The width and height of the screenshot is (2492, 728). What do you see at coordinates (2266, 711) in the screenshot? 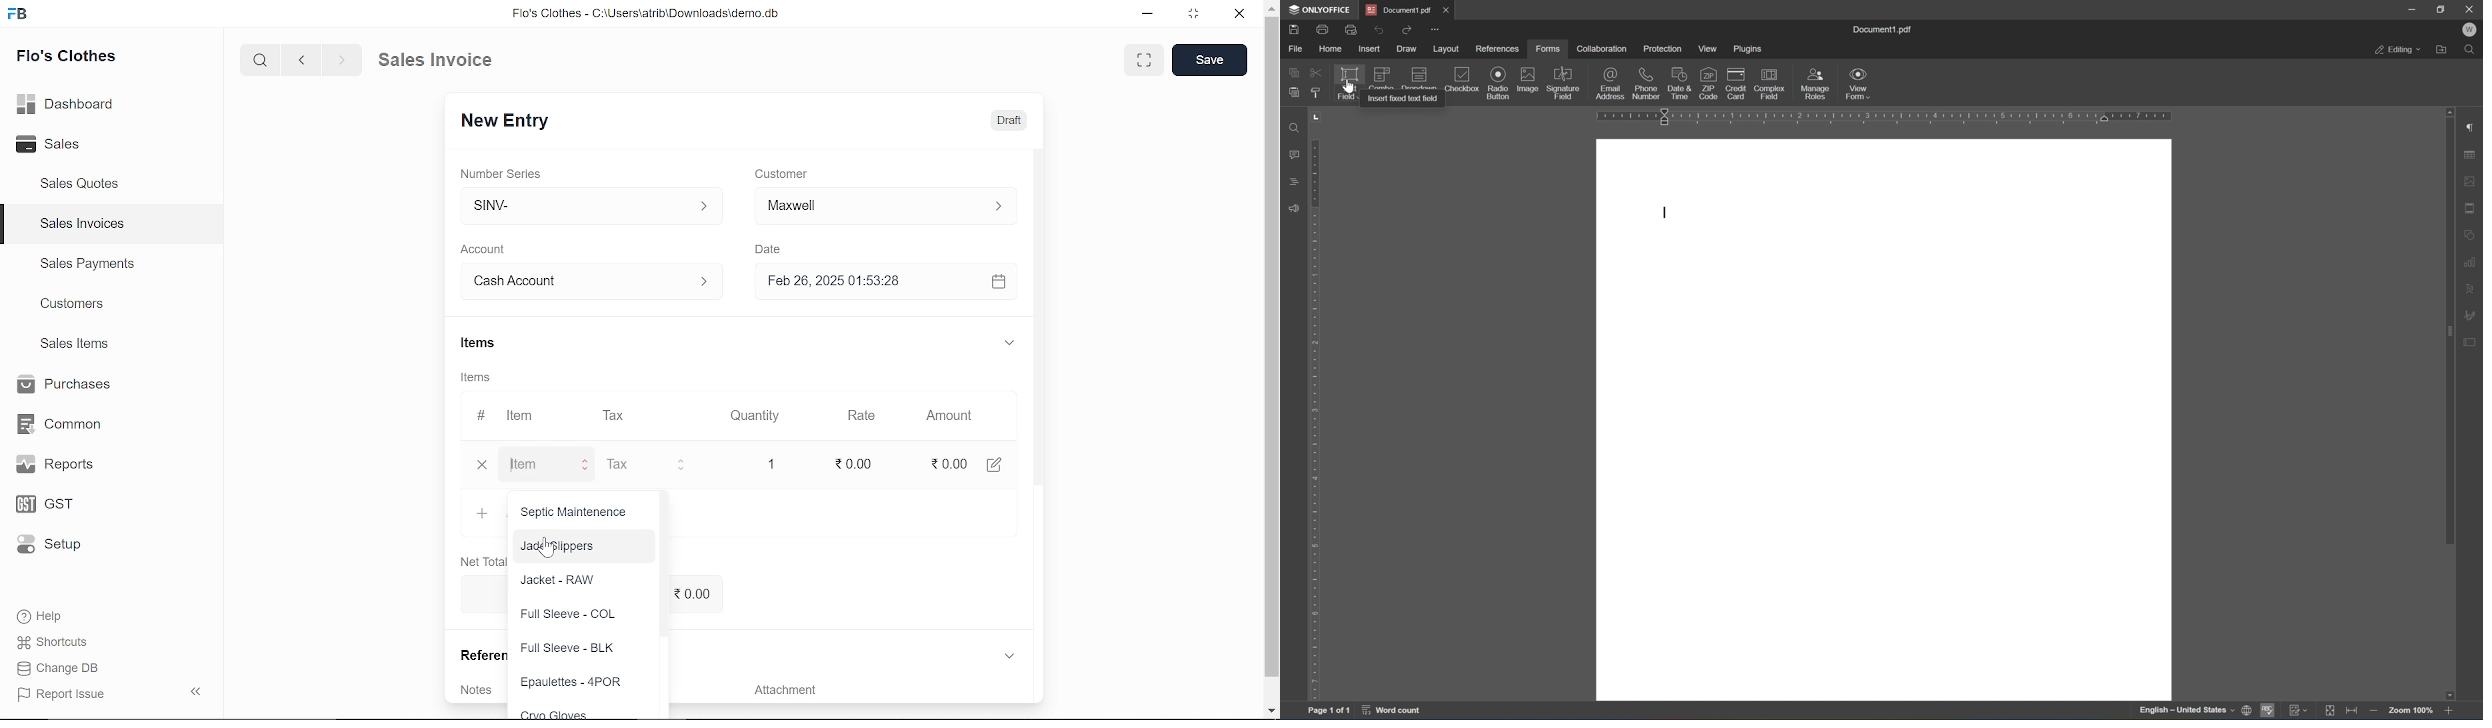
I see `spell checking` at bounding box center [2266, 711].